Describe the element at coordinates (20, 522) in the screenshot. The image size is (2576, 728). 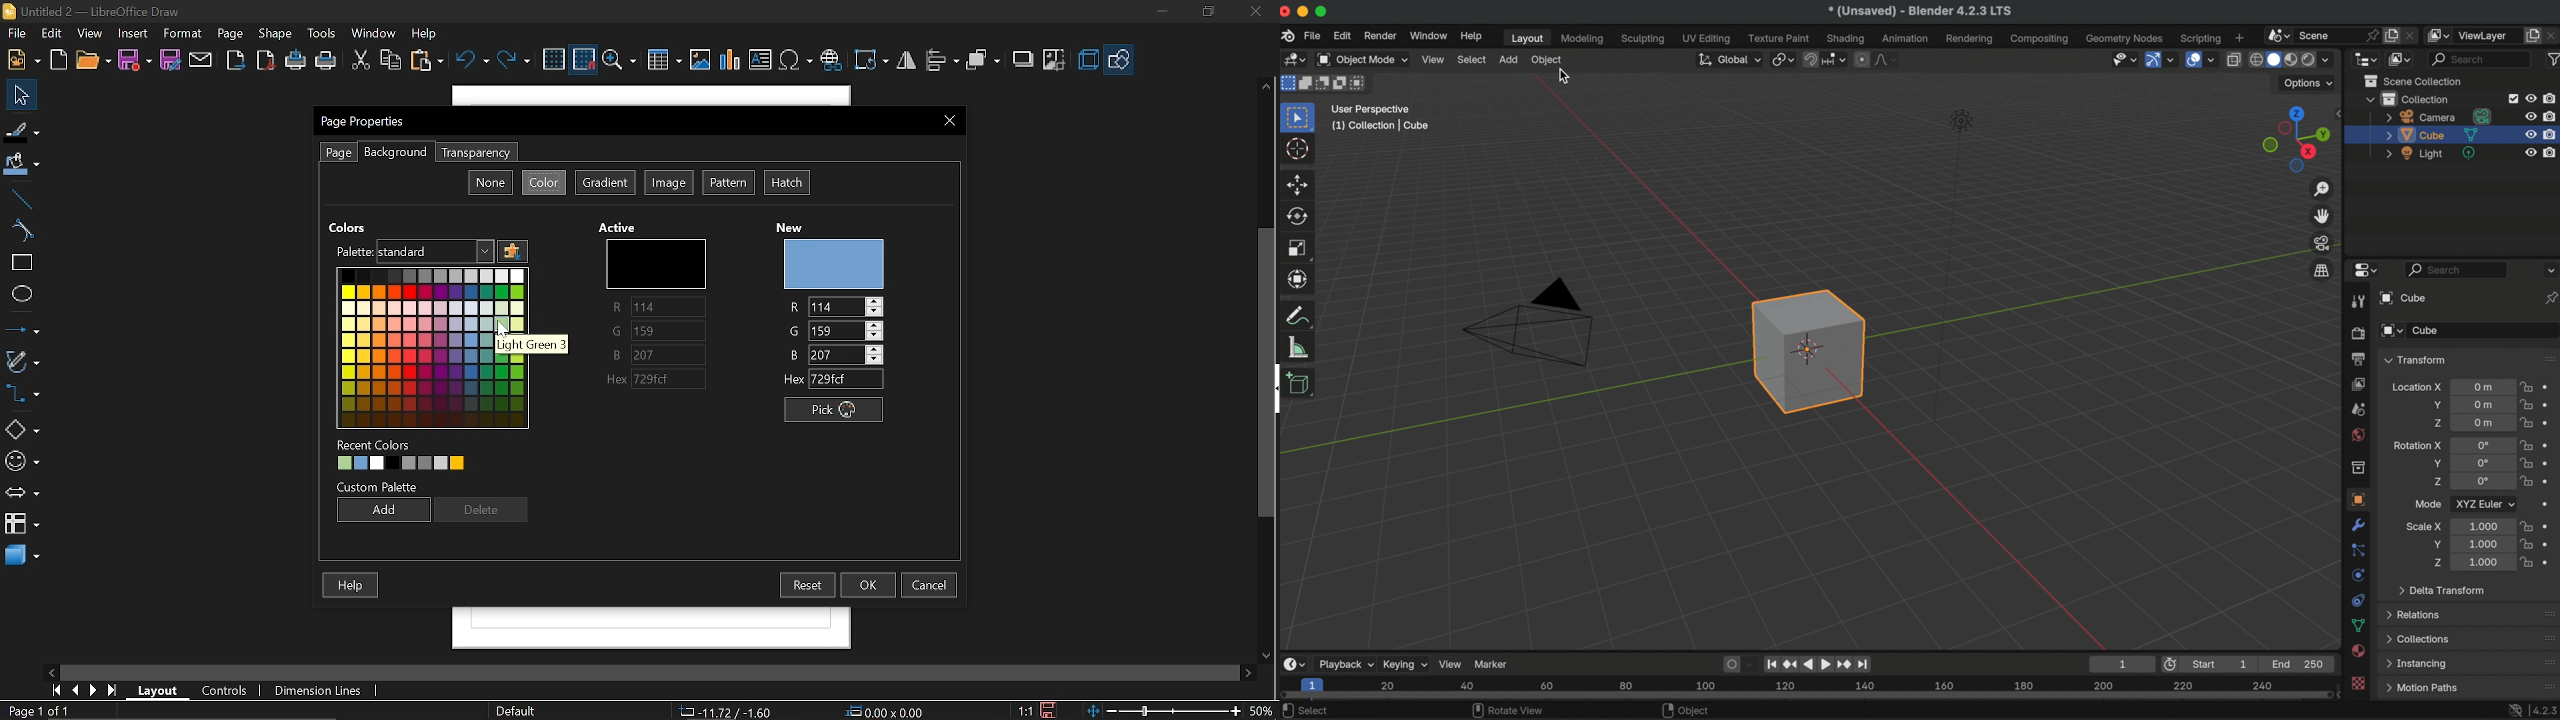
I see `Flowchart` at that location.